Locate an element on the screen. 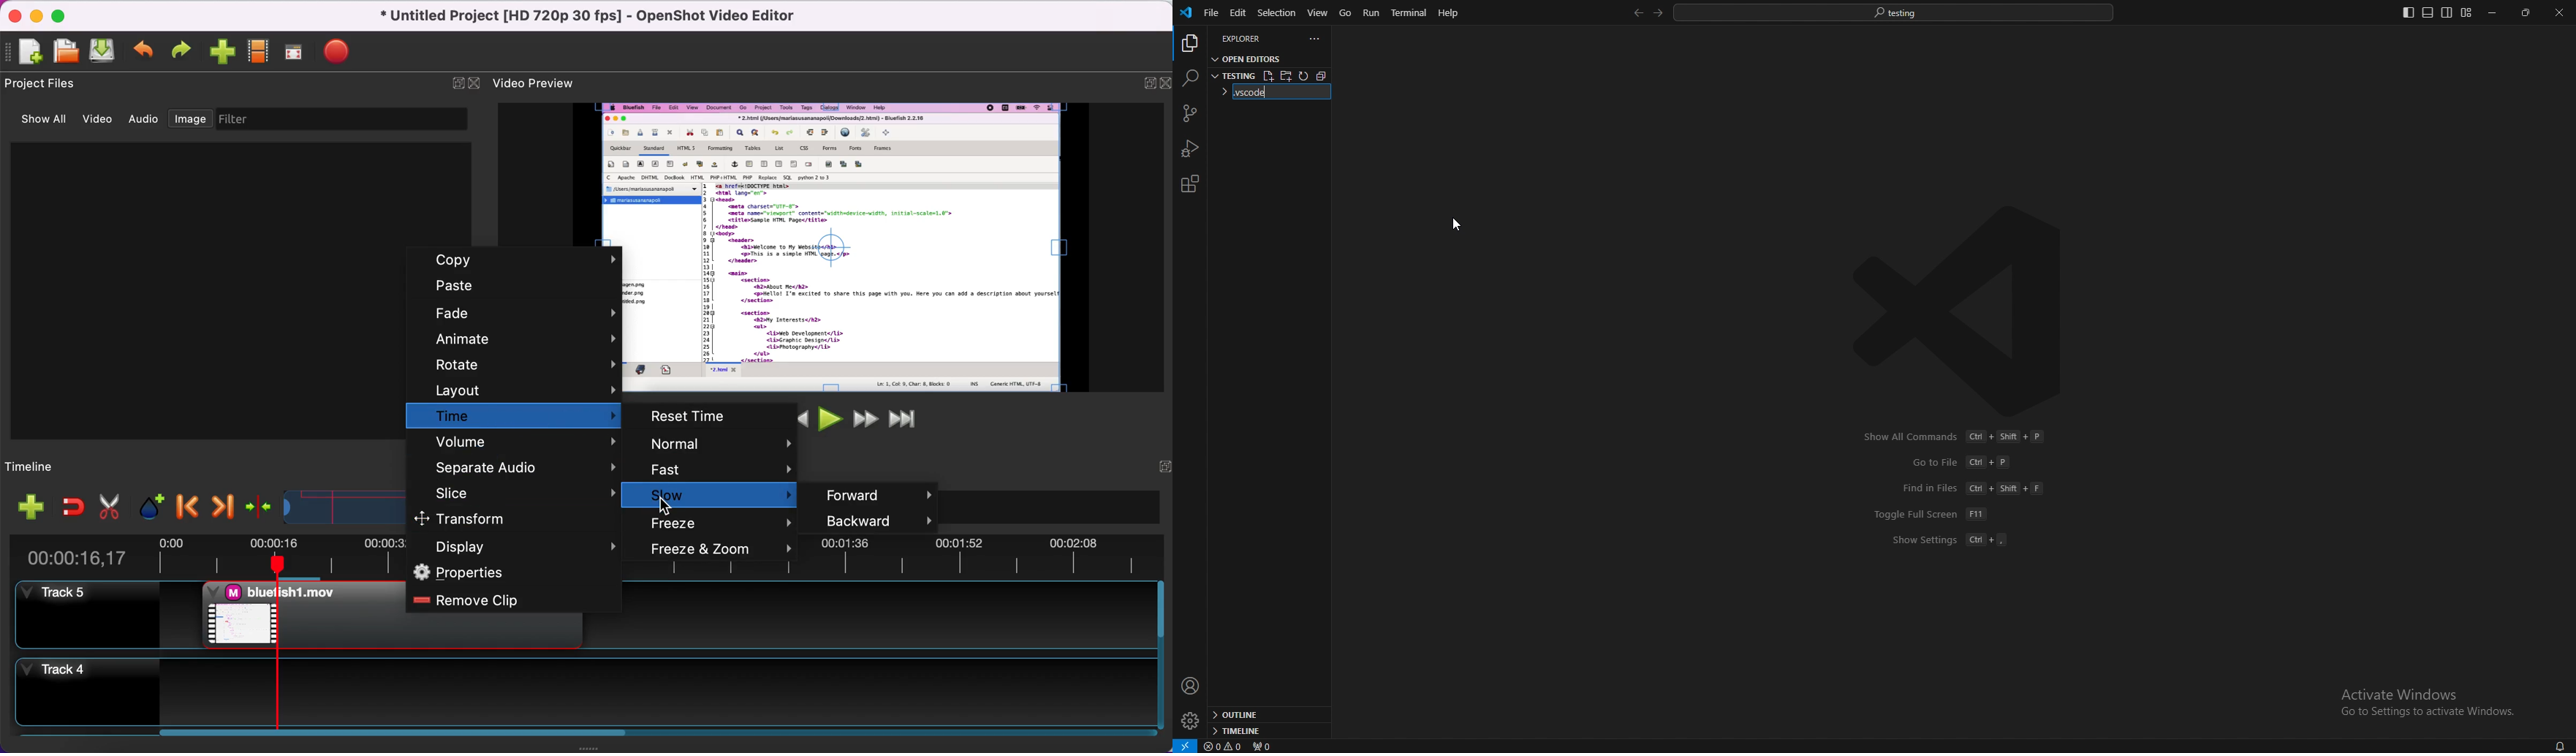 The height and width of the screenshot is (756, 2576). track 4 is located at coordinates (580, 689).